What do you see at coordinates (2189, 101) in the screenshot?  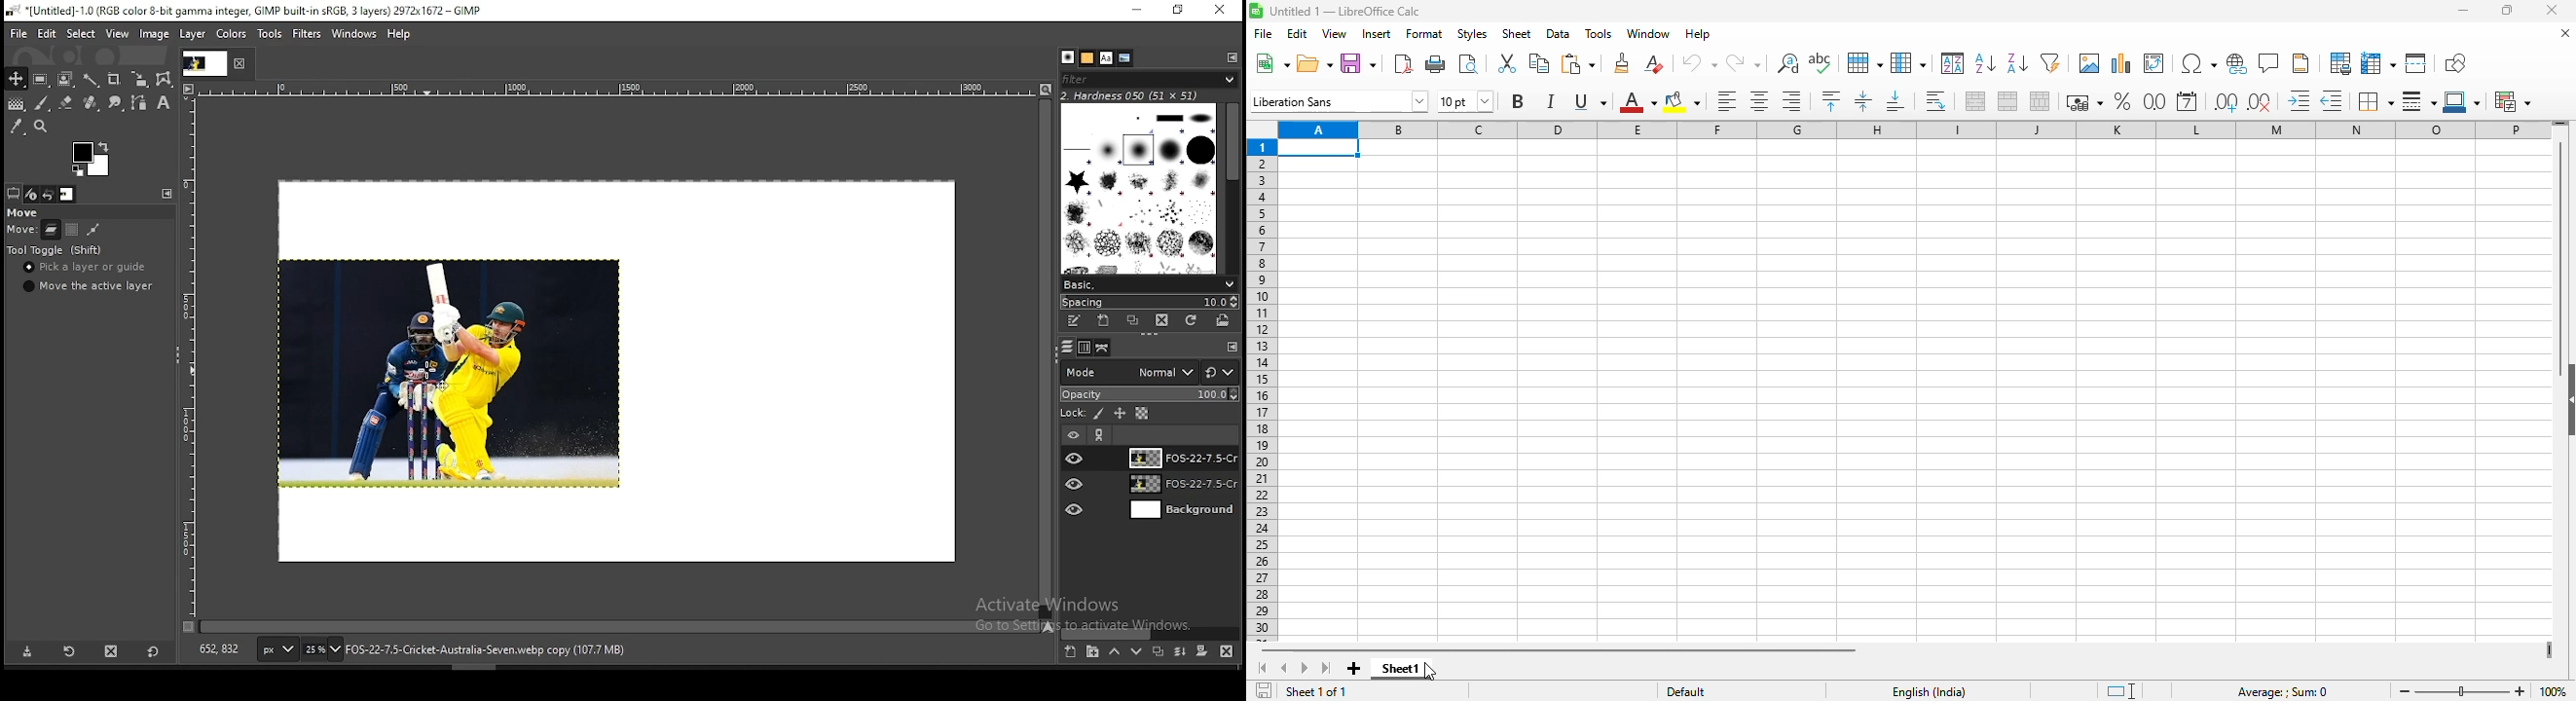 I see `format as date` at bounding box center [2189, 101].